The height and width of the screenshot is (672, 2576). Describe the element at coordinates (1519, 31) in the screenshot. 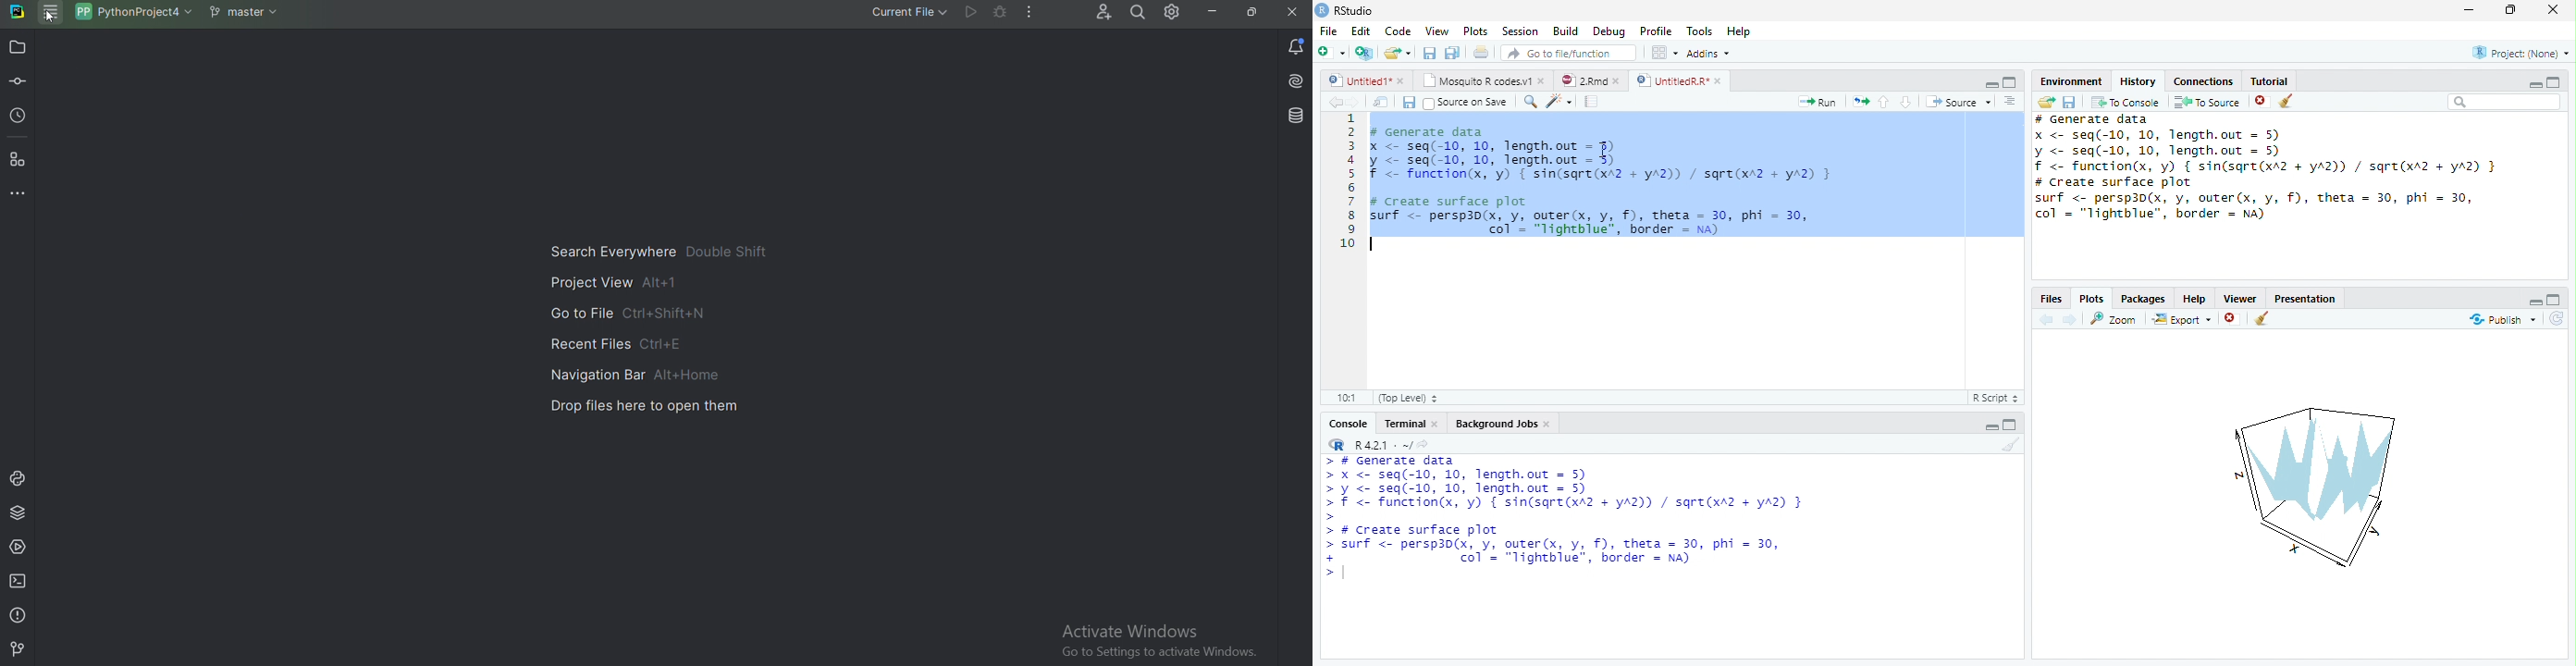

I see `Session` at that location.